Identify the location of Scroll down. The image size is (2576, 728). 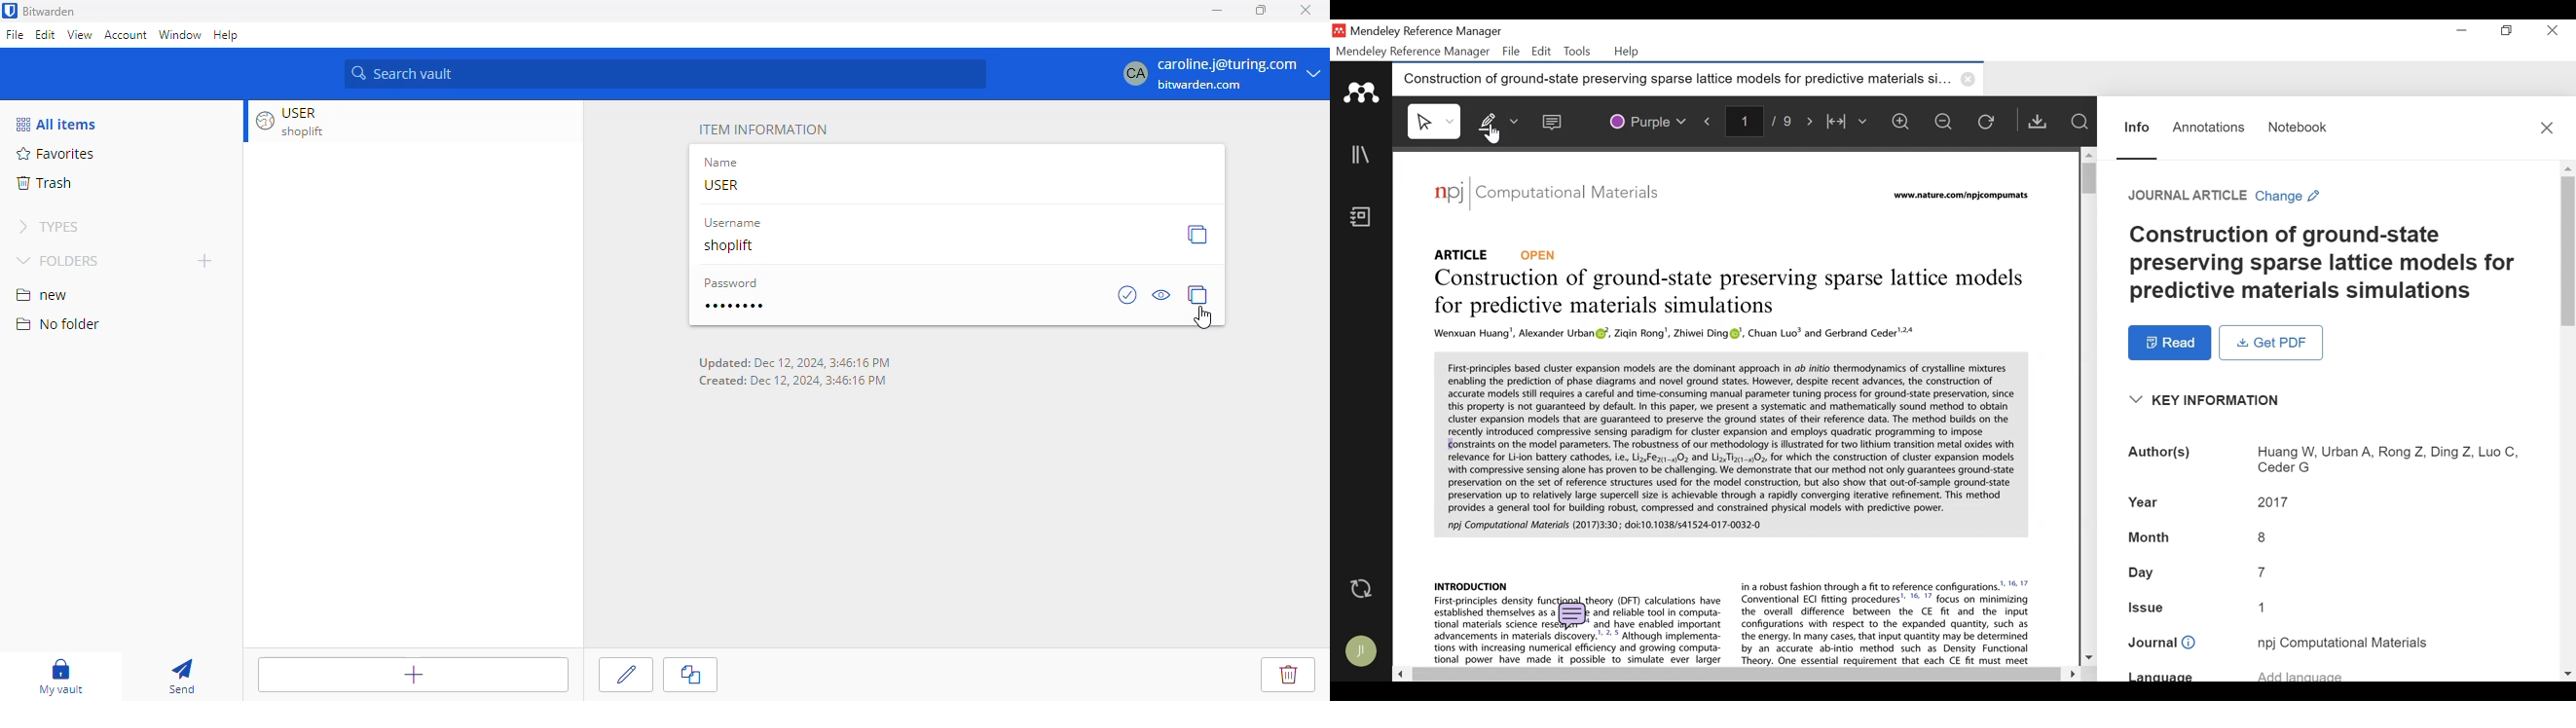
(2089, 656).